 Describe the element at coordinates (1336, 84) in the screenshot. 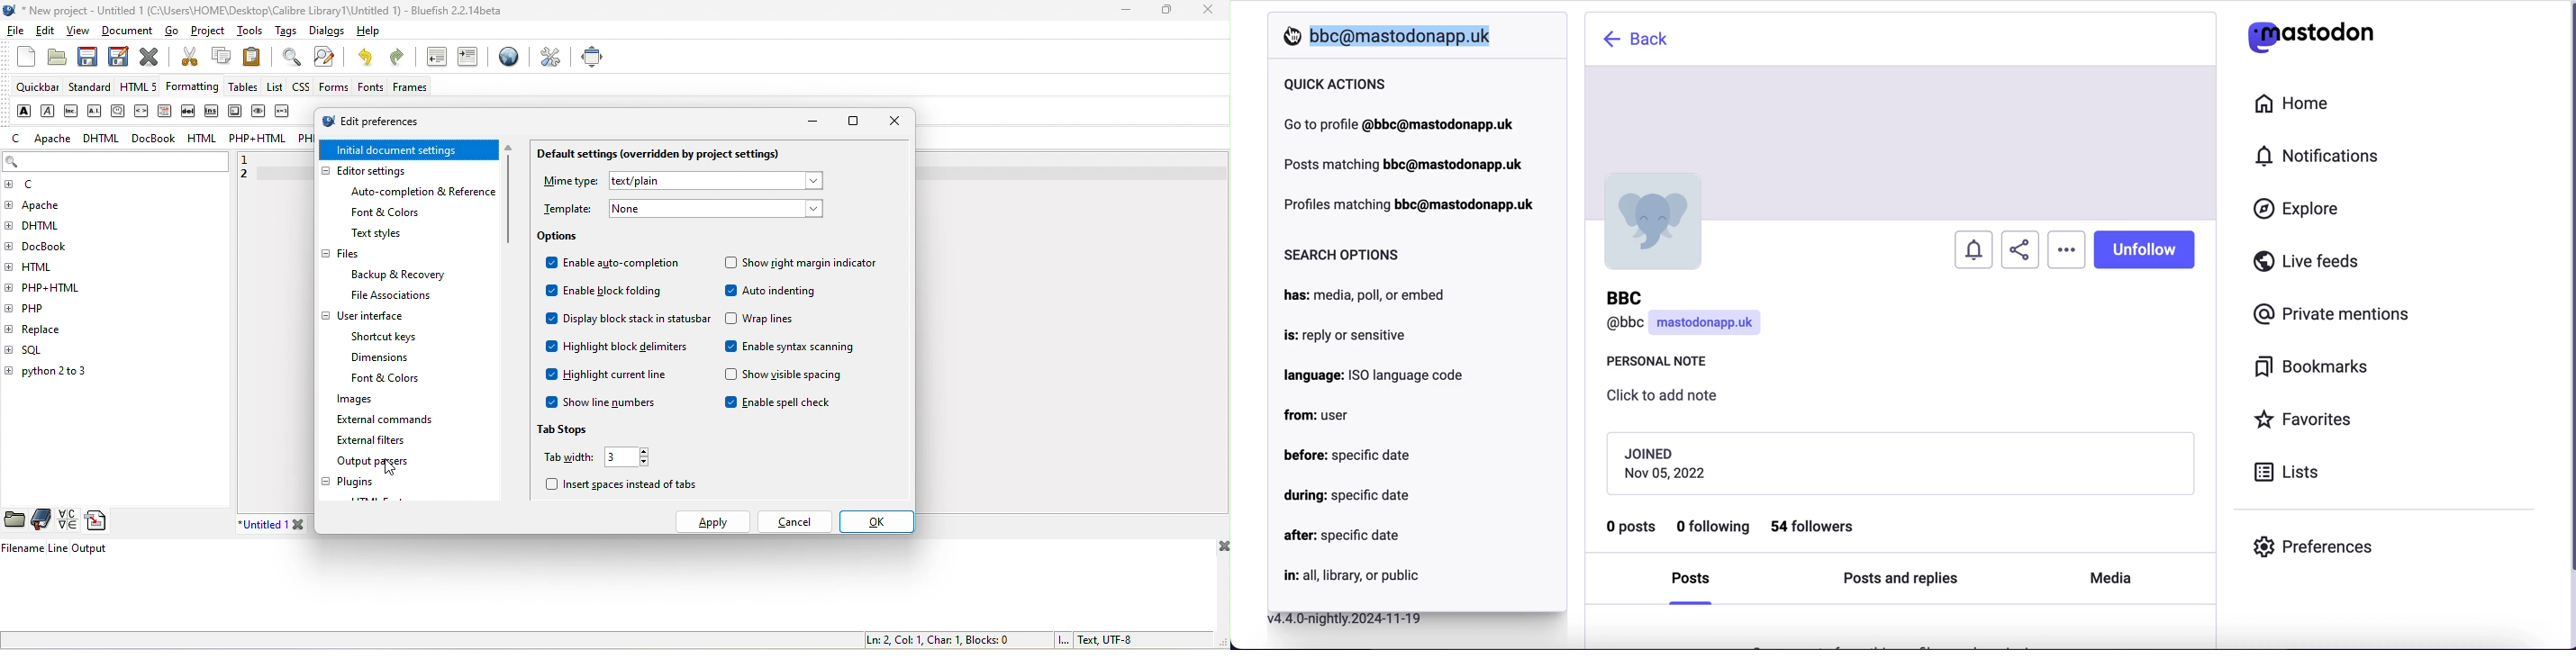

I see `quick actions` at that location.